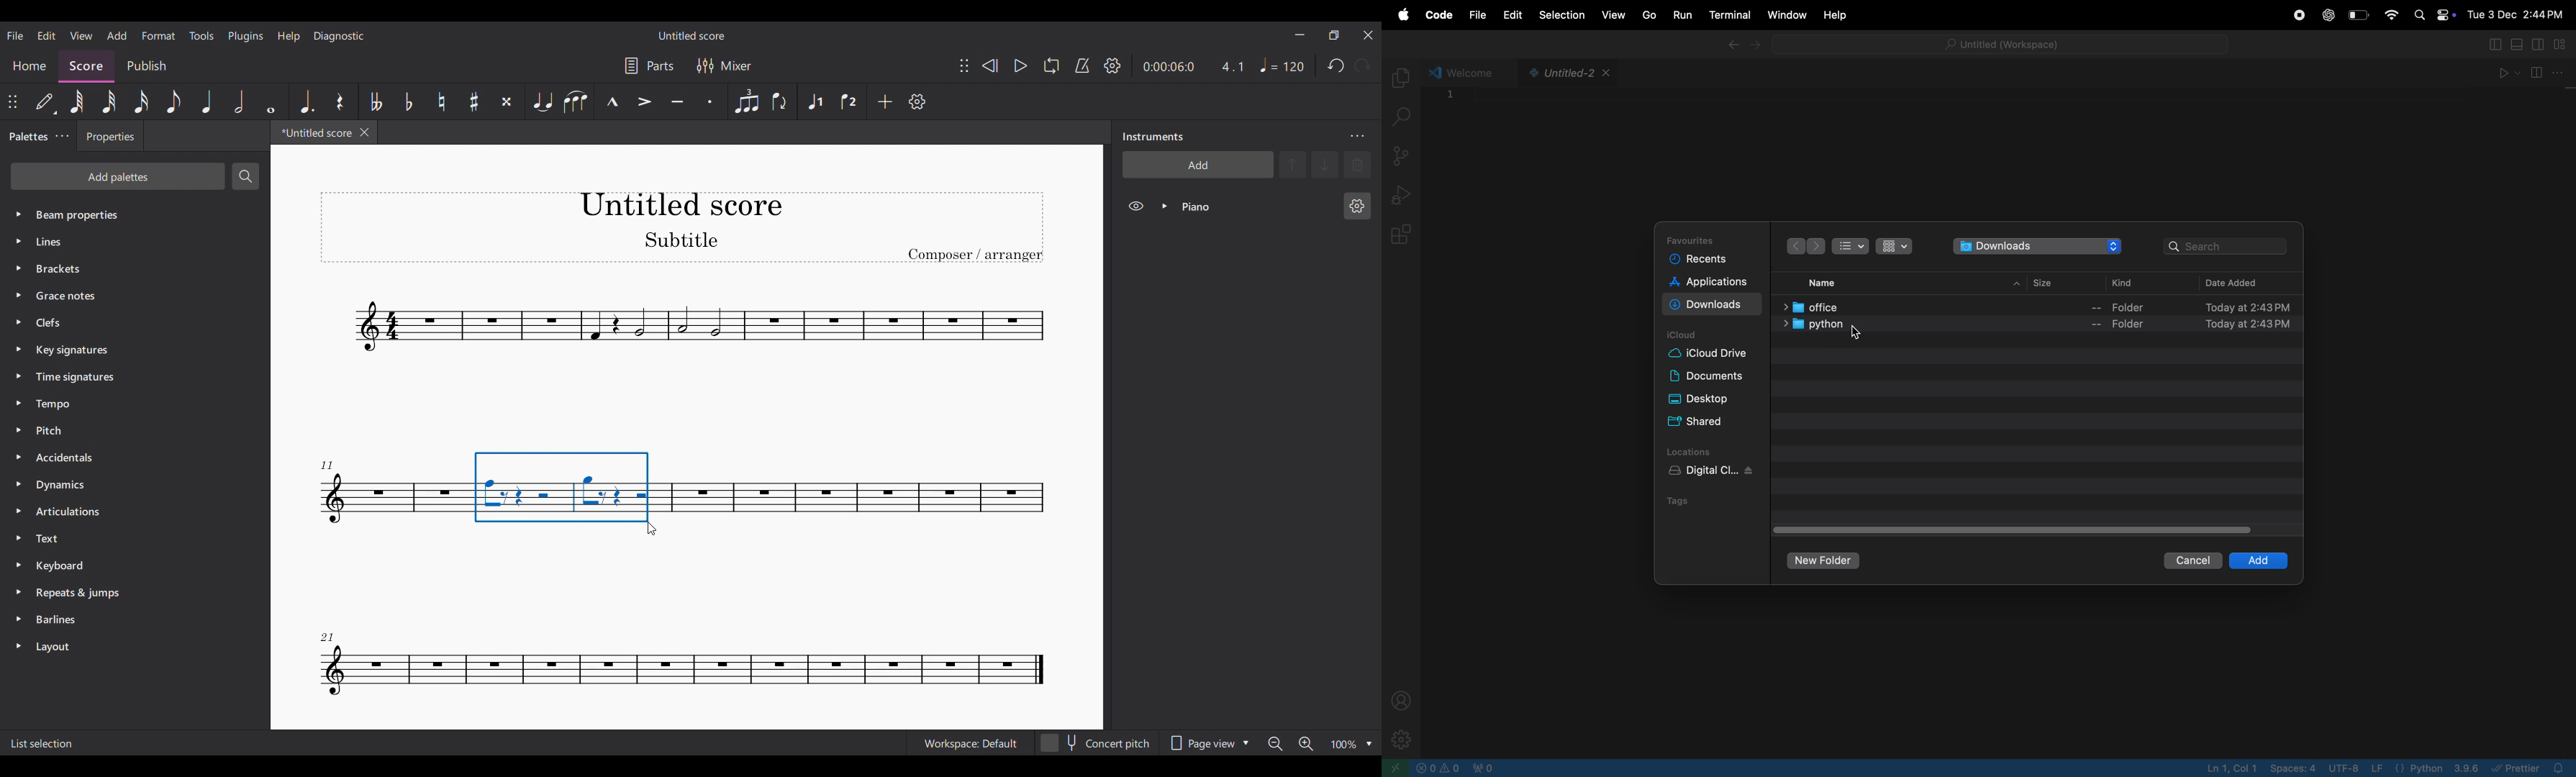 The width and height of the screenshot is (2576, 784). What do you see at coordinates (239, 101) in the screenshot?
I see `Half note` at bounding box center [239, 101].